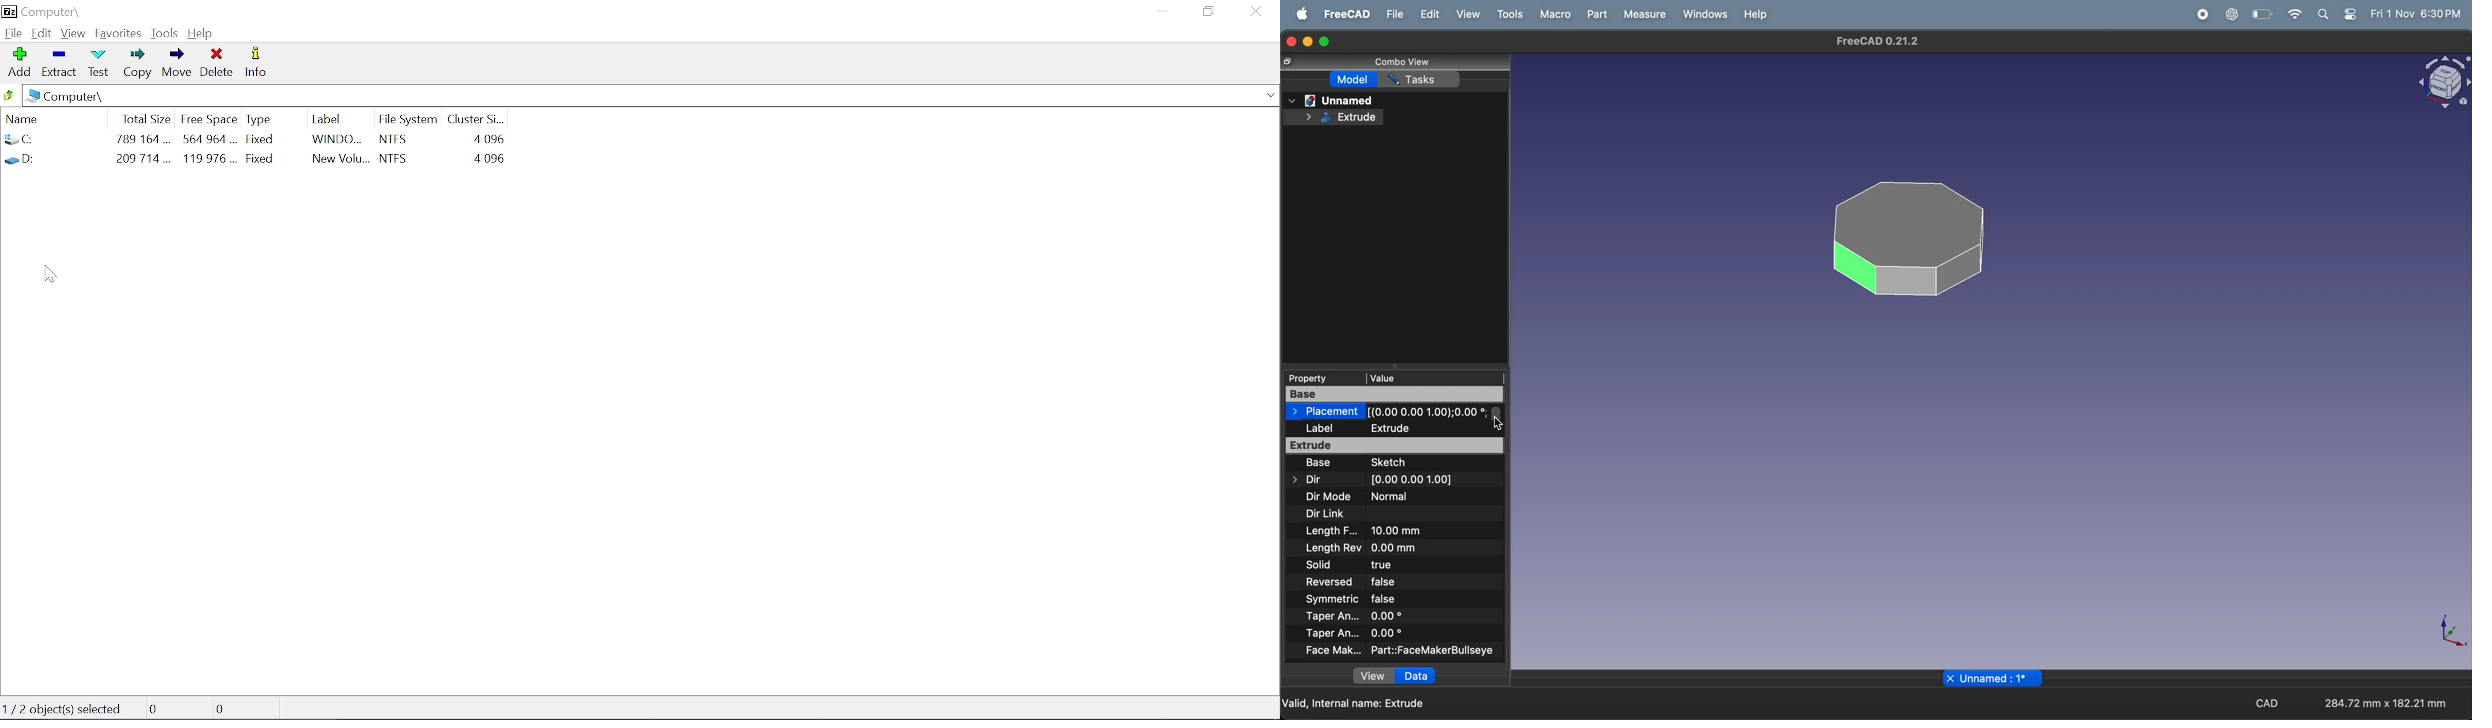  What do you see at coordinates (1335, 116) in the screenshot?
I see `Extrude` at bounding box center [1335, 116].